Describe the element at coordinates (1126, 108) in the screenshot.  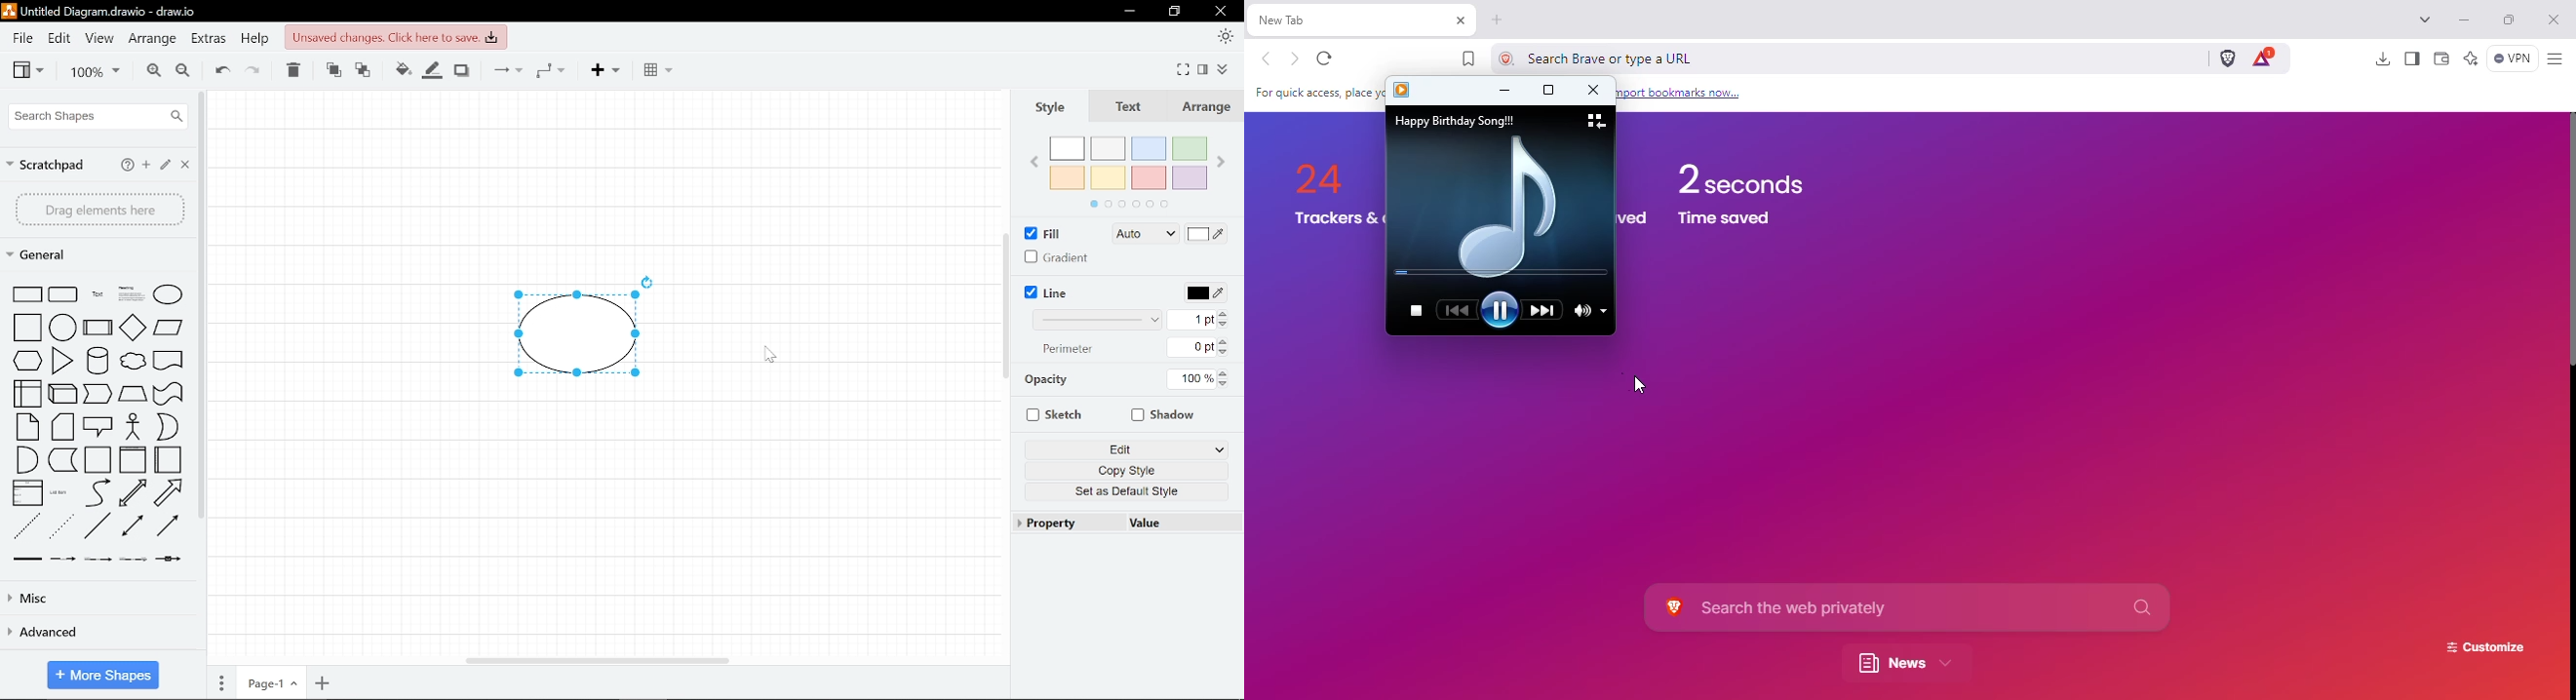
I see `Text` at that location.